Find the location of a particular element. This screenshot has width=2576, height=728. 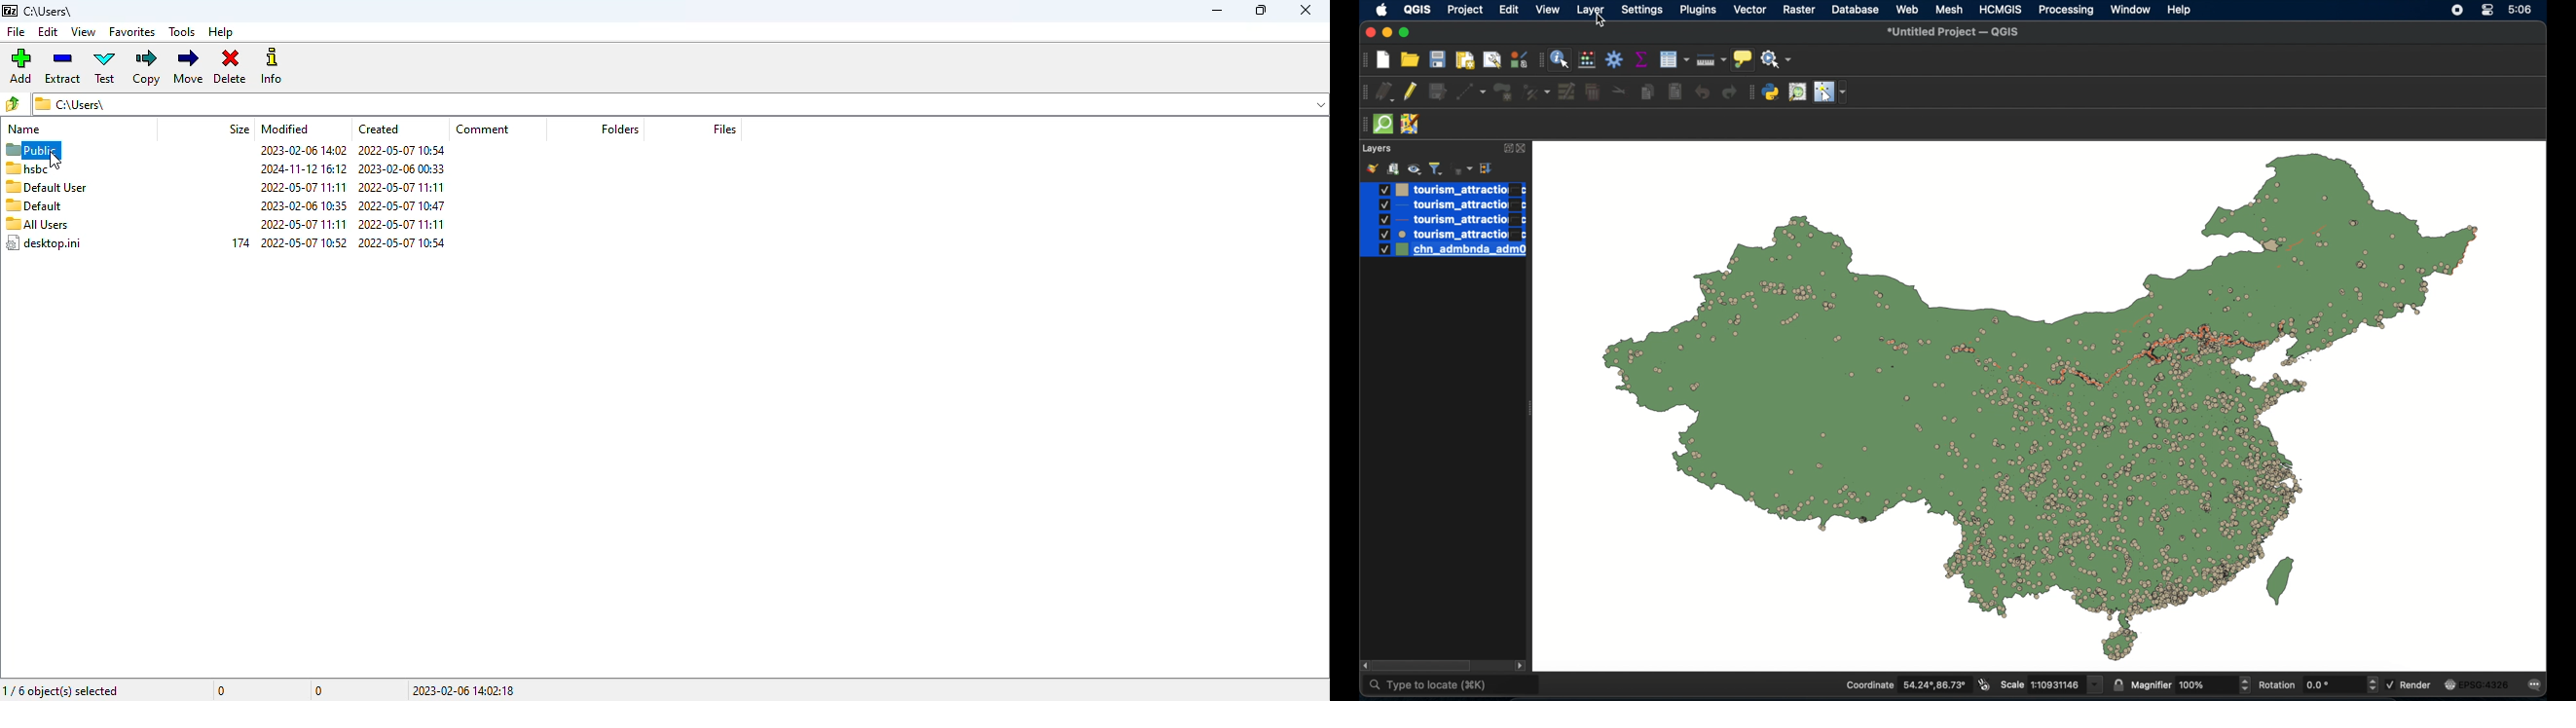

web is located at coordinates (1907, 8).